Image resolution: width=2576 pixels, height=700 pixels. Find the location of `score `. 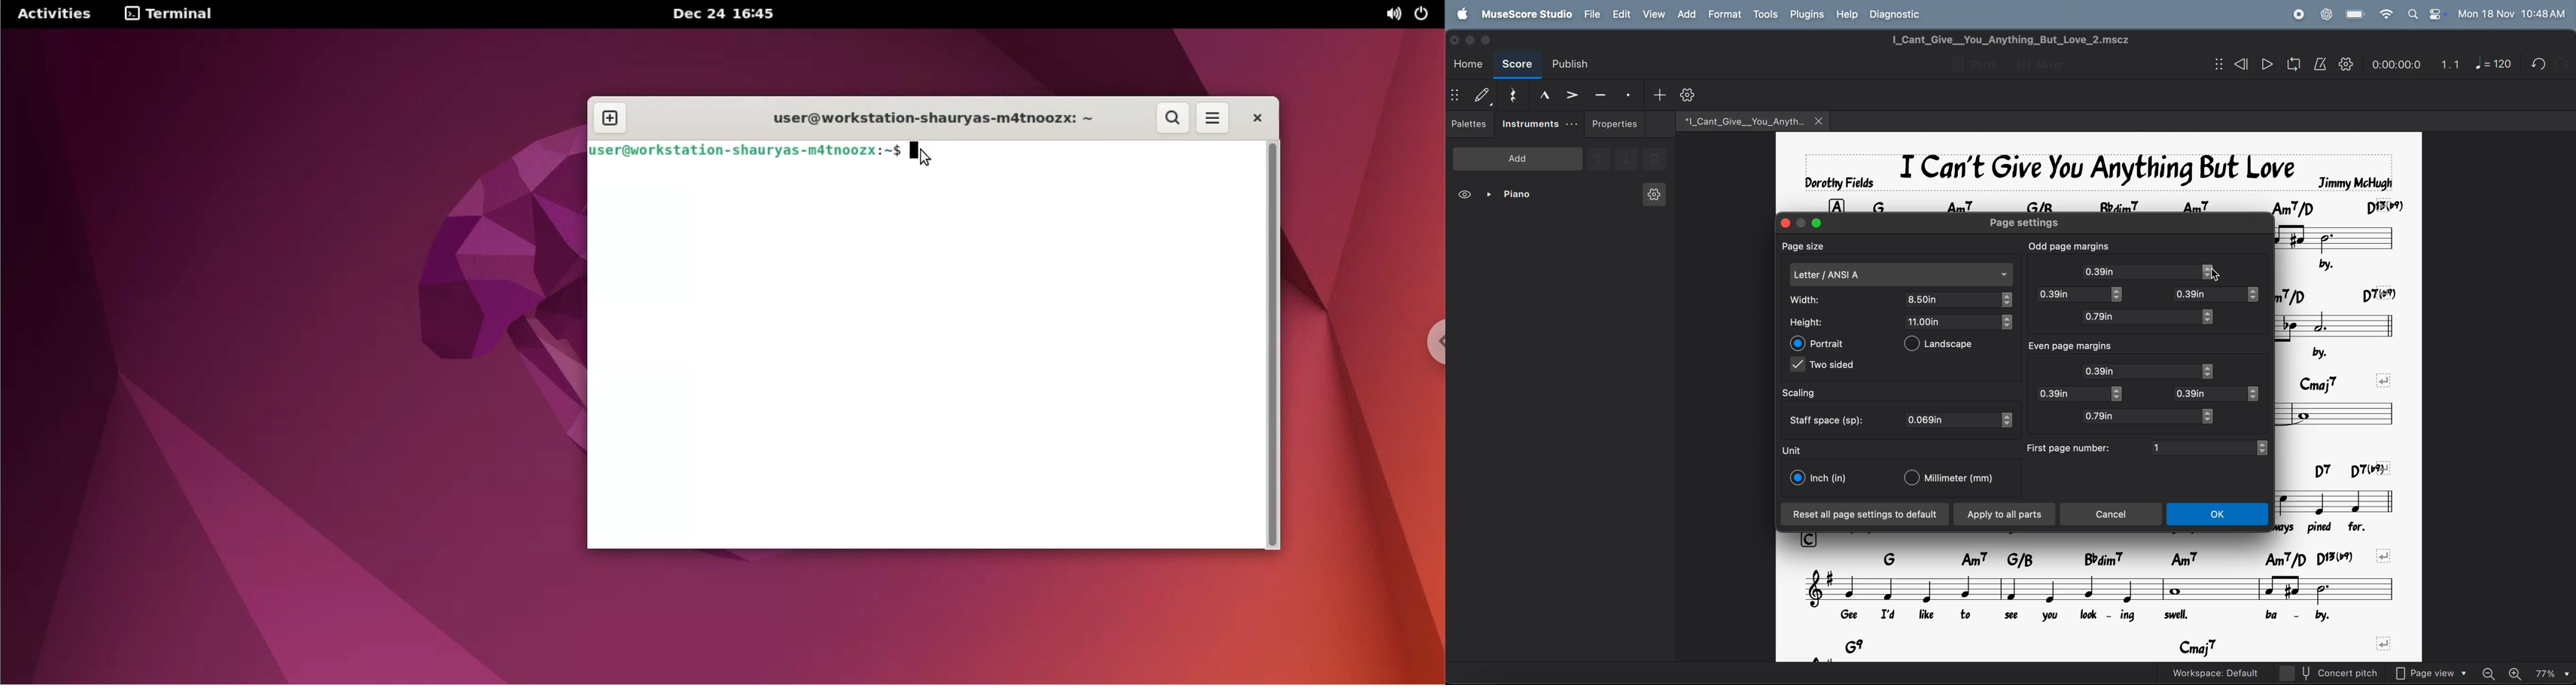

score  is located at coordinates (1517, 66).